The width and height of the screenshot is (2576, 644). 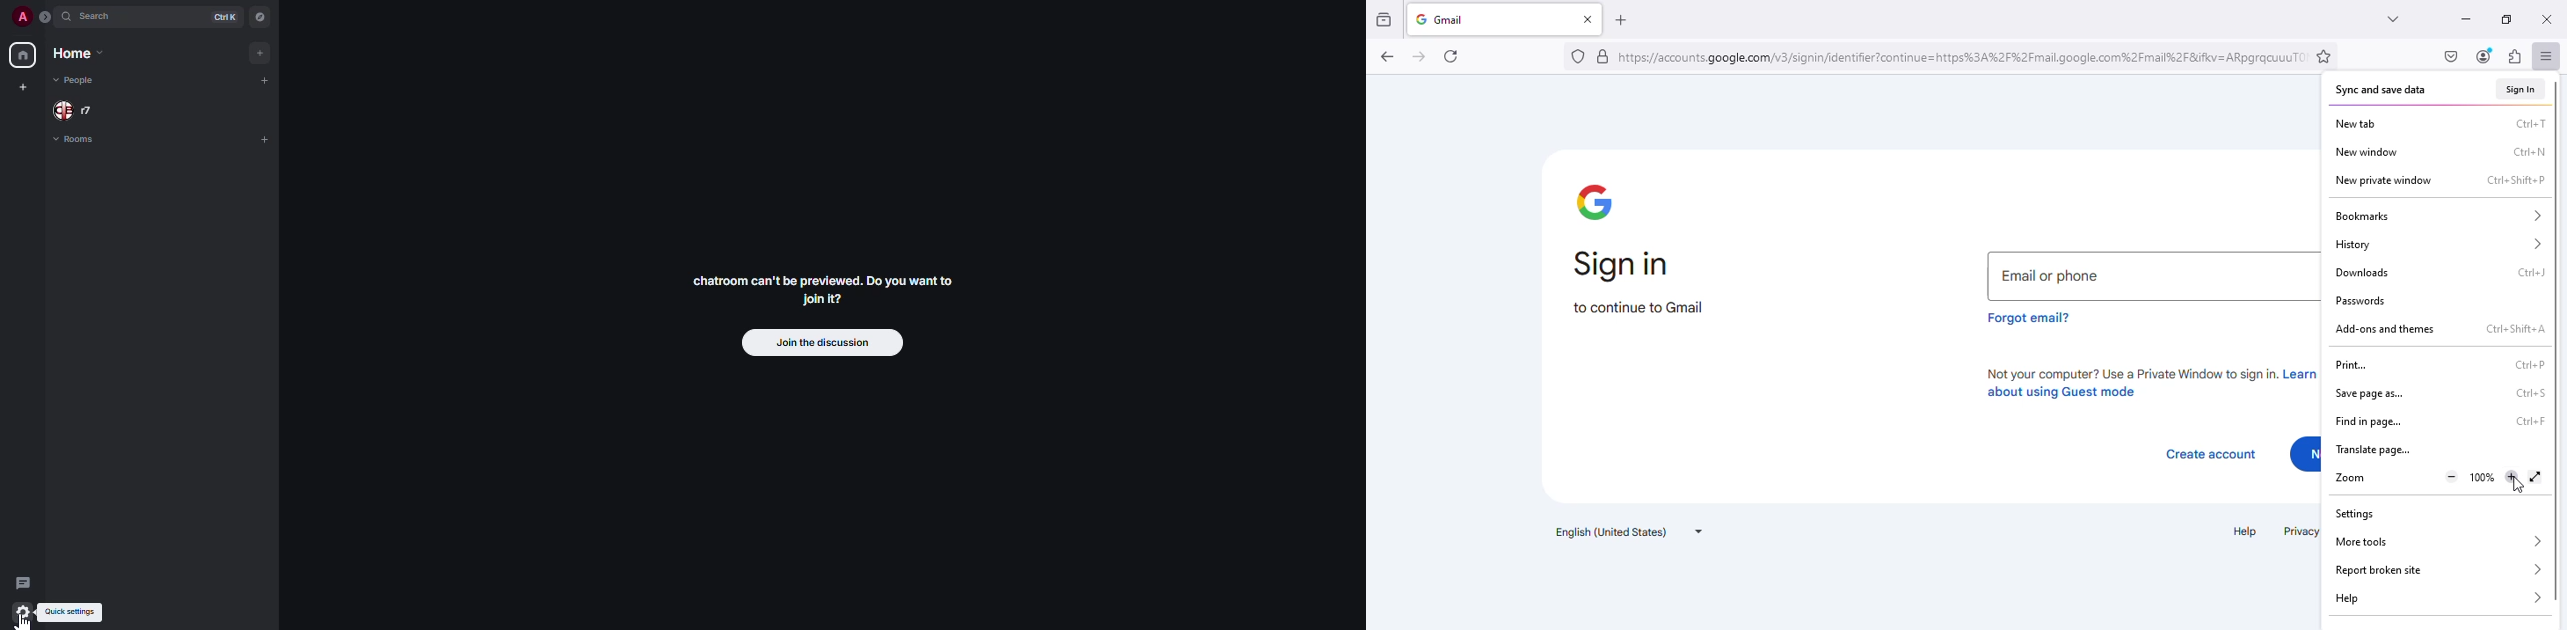 What do you see at coordinates (2468, 20) in the screenshot?
I see `minimize` at bounding box center [2468, 20].